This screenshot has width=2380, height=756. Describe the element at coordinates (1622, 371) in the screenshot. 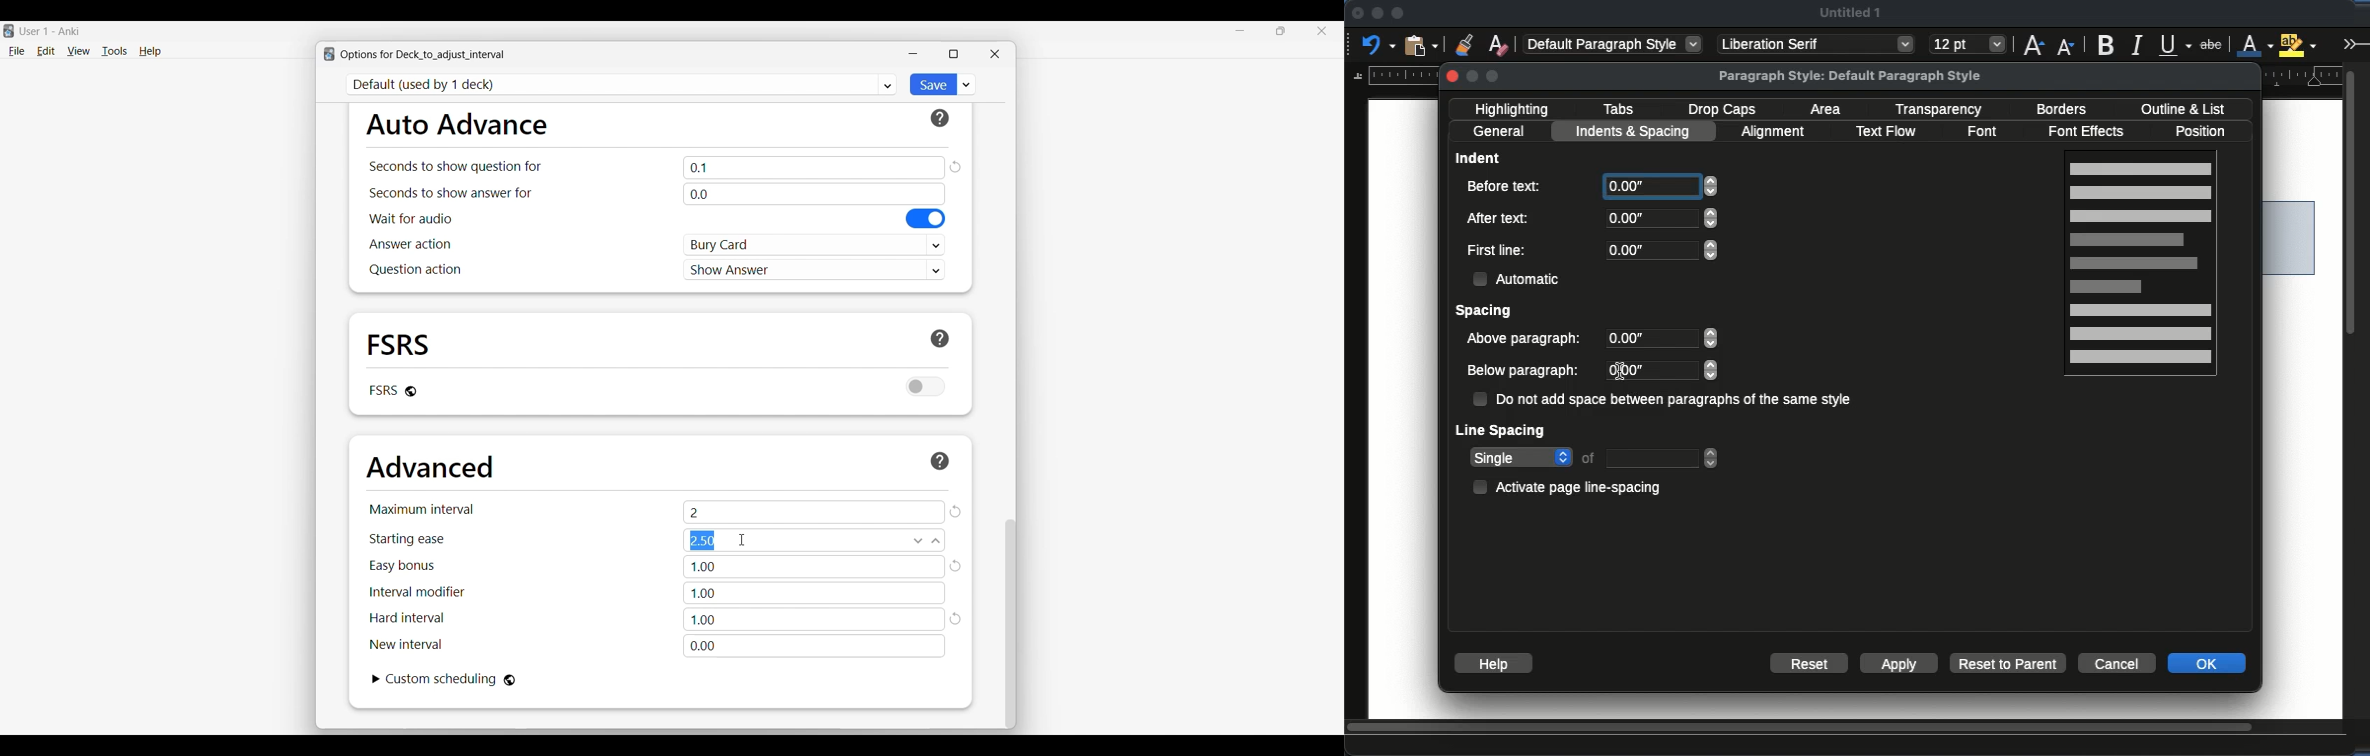

I see `cursor` at that location.